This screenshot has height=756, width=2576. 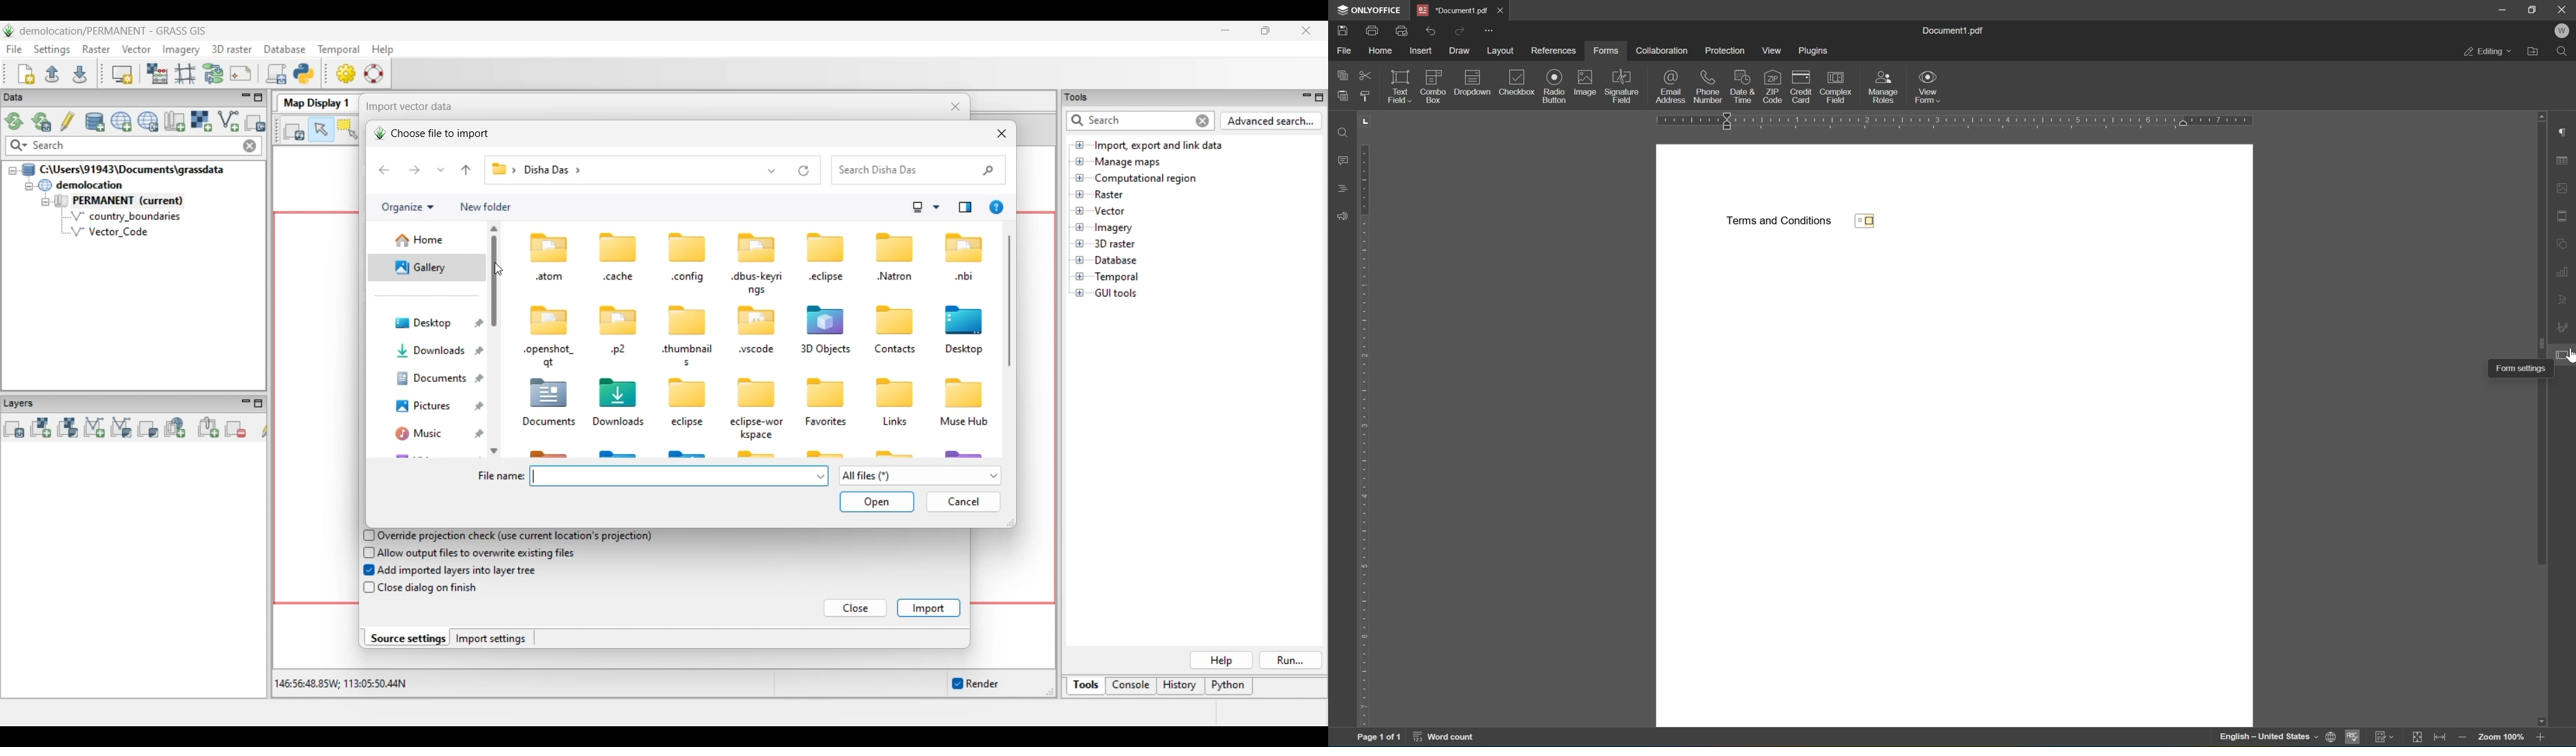 I want to click on English ~ United States, so click(x=2264, y=737).